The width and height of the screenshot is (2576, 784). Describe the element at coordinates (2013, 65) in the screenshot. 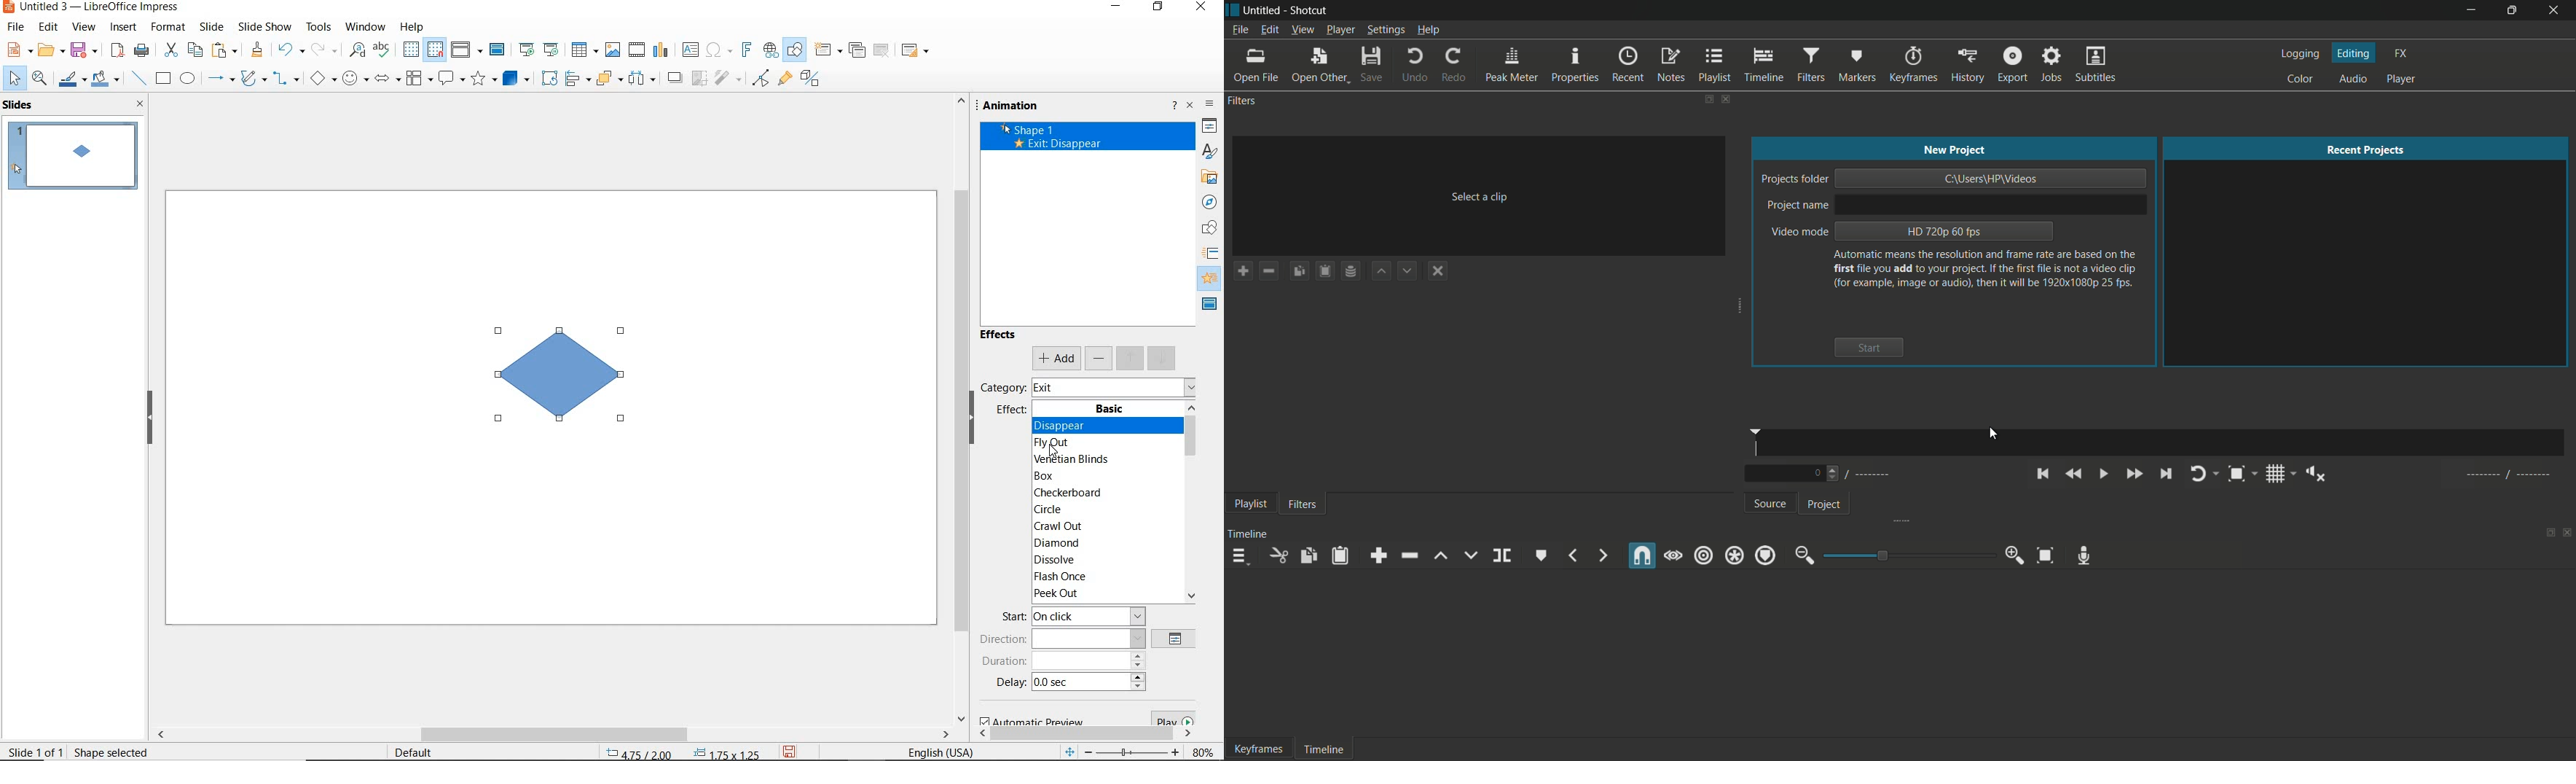

I see `export` at that location.